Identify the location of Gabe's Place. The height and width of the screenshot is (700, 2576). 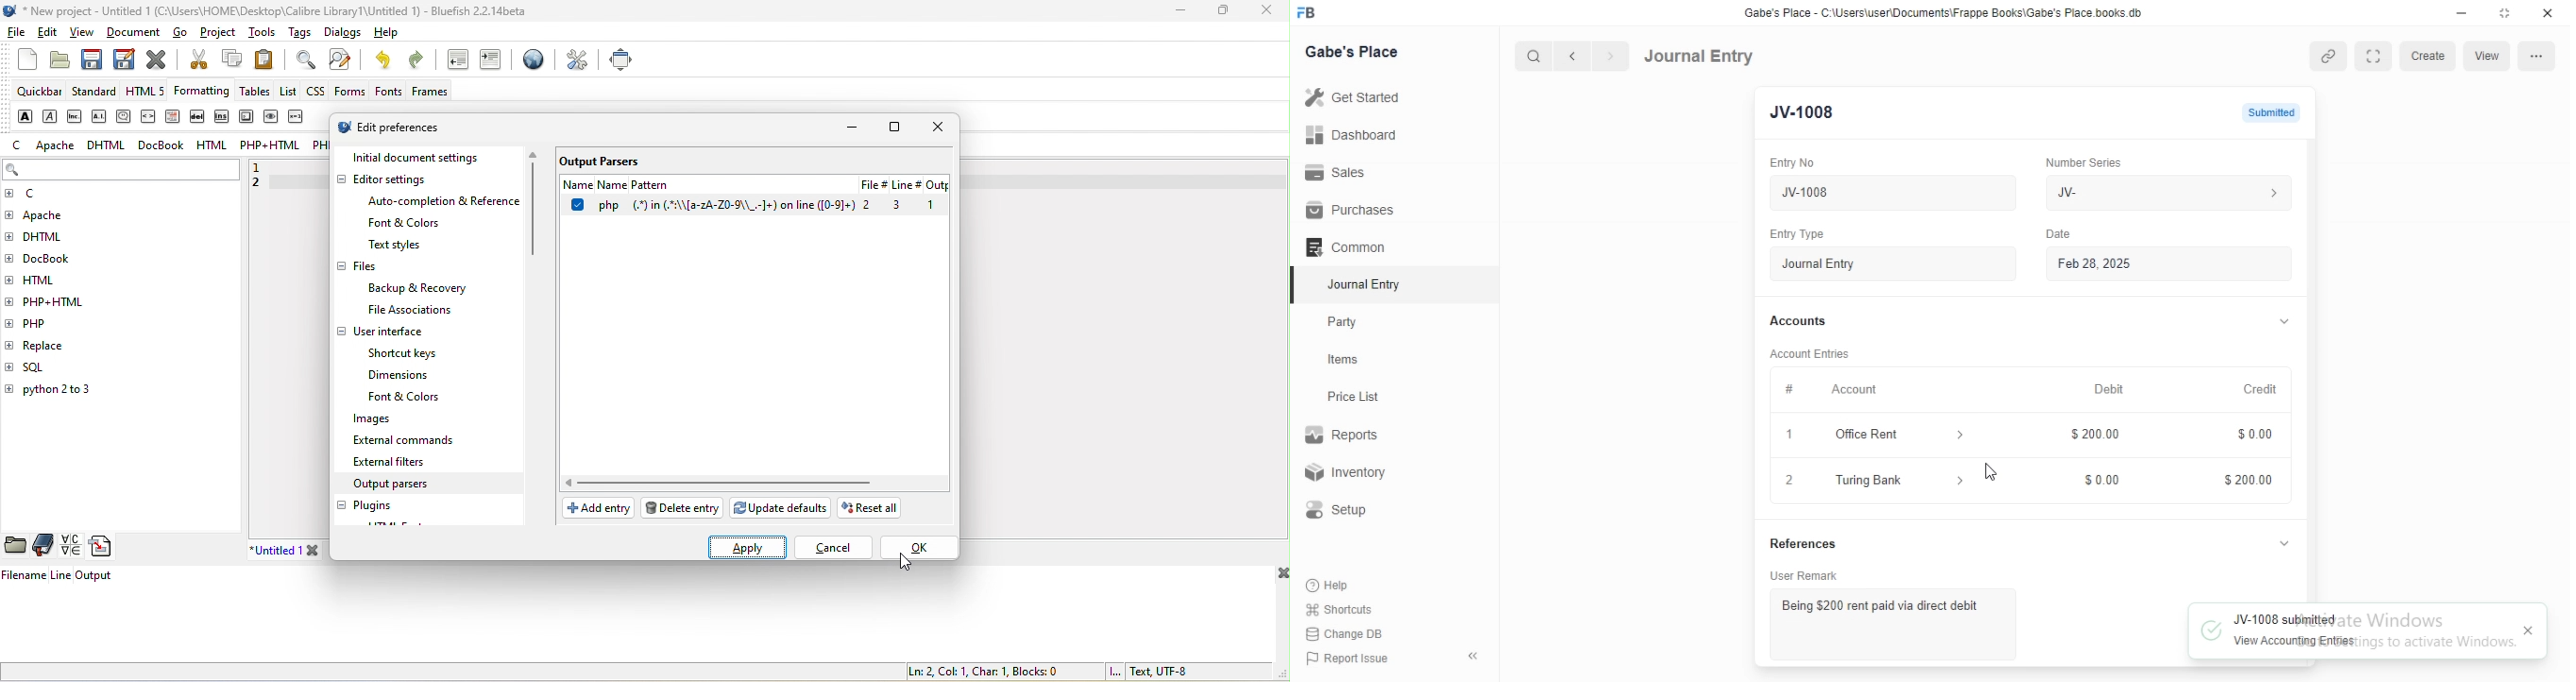
(1354, 51).